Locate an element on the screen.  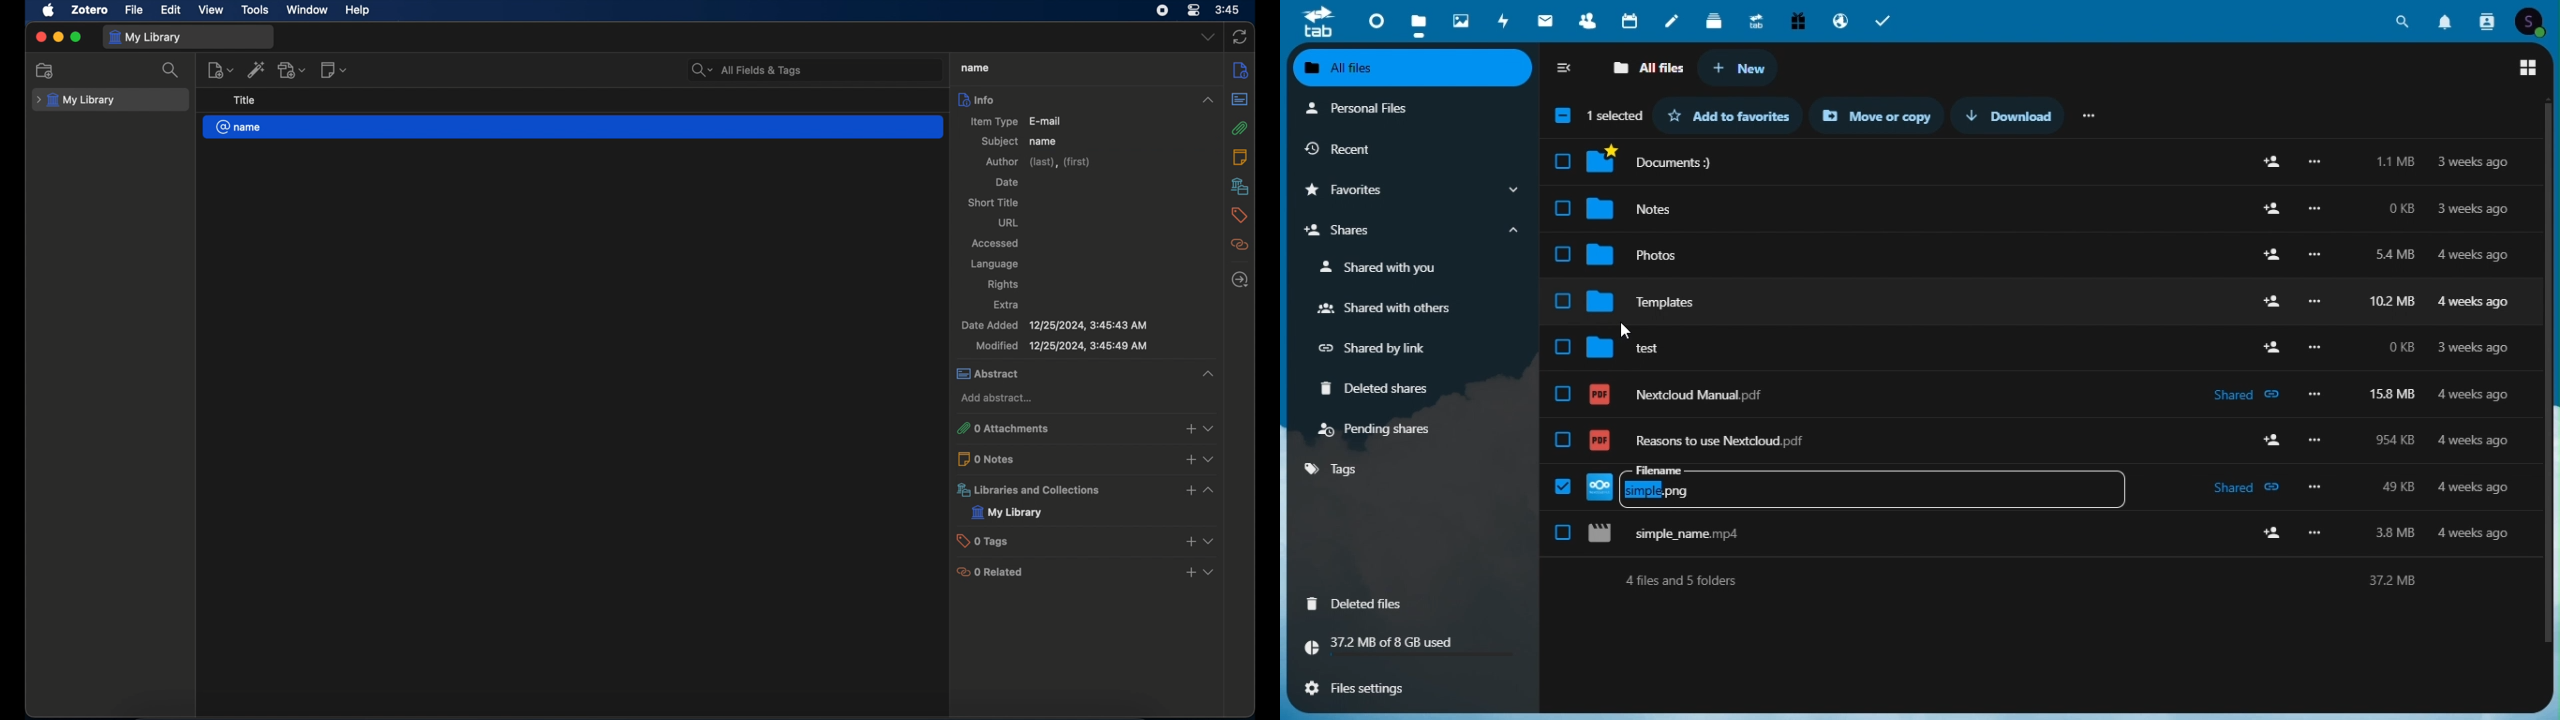
screen recorder is located at coordinates (1161, 11).